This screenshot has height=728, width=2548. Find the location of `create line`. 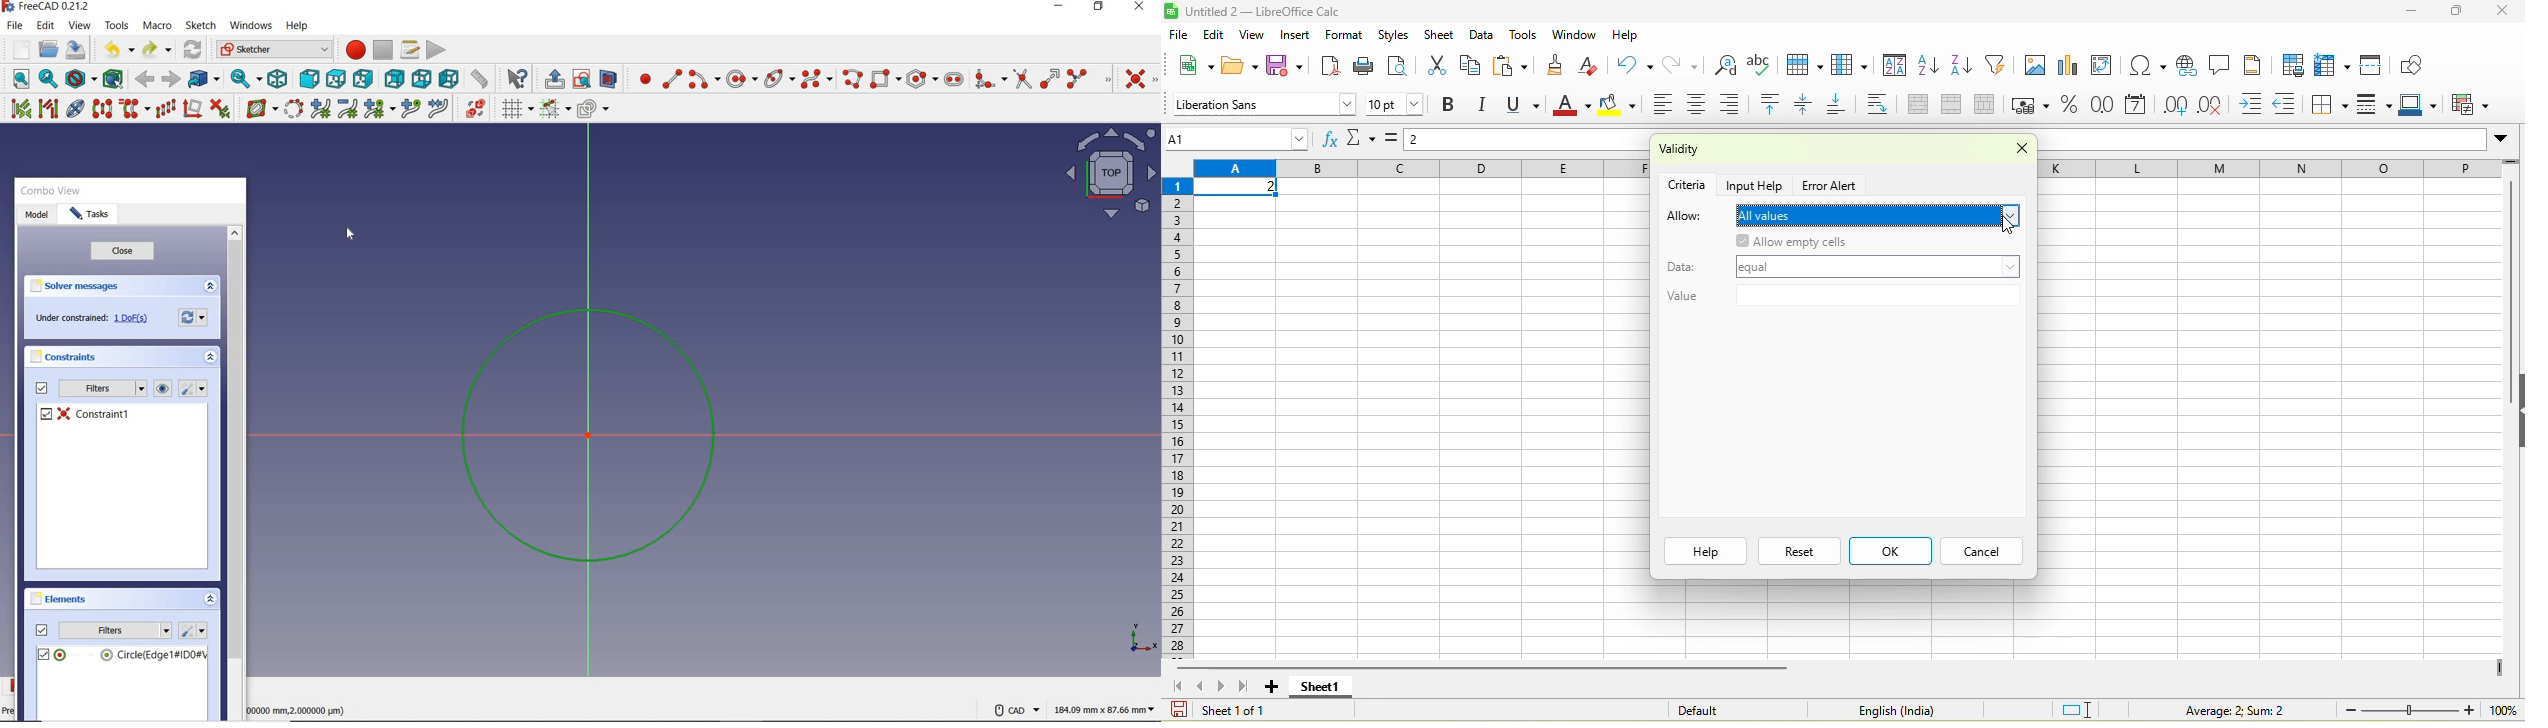

create line is located at coordinates (672, 80).